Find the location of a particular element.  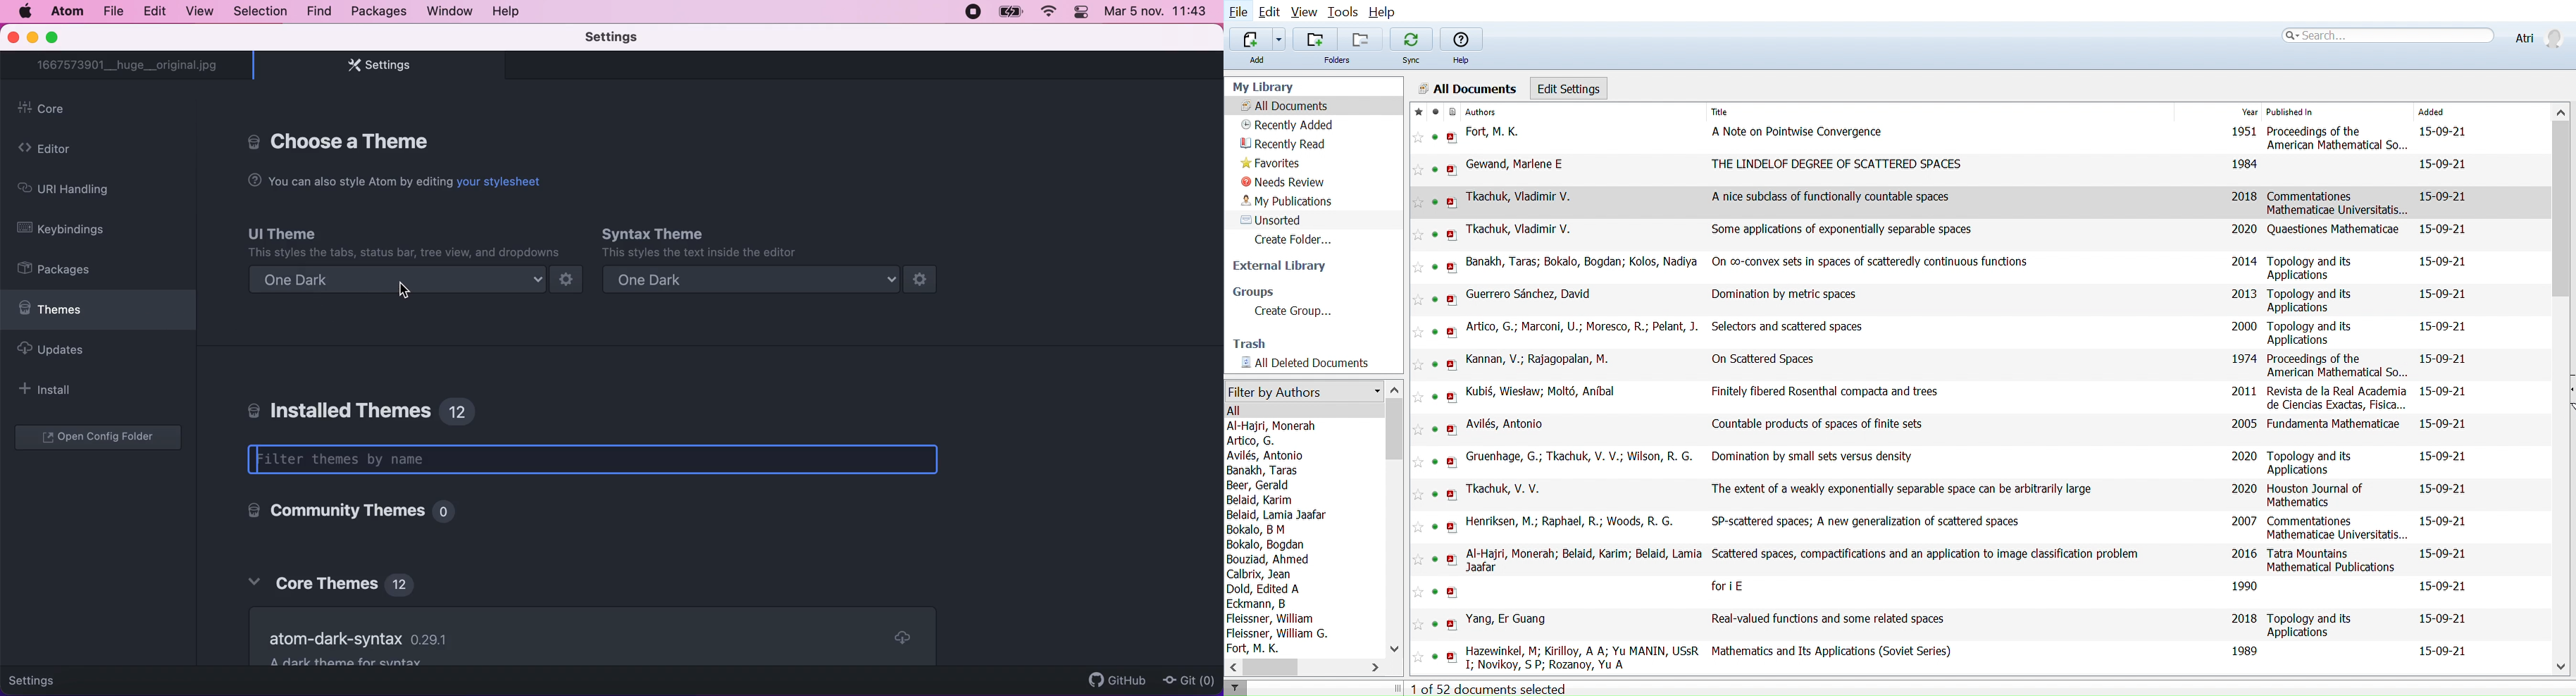

The extent of a weakly exponentially separable space can be arbitrarily large is located at coordinates (1901, 489).